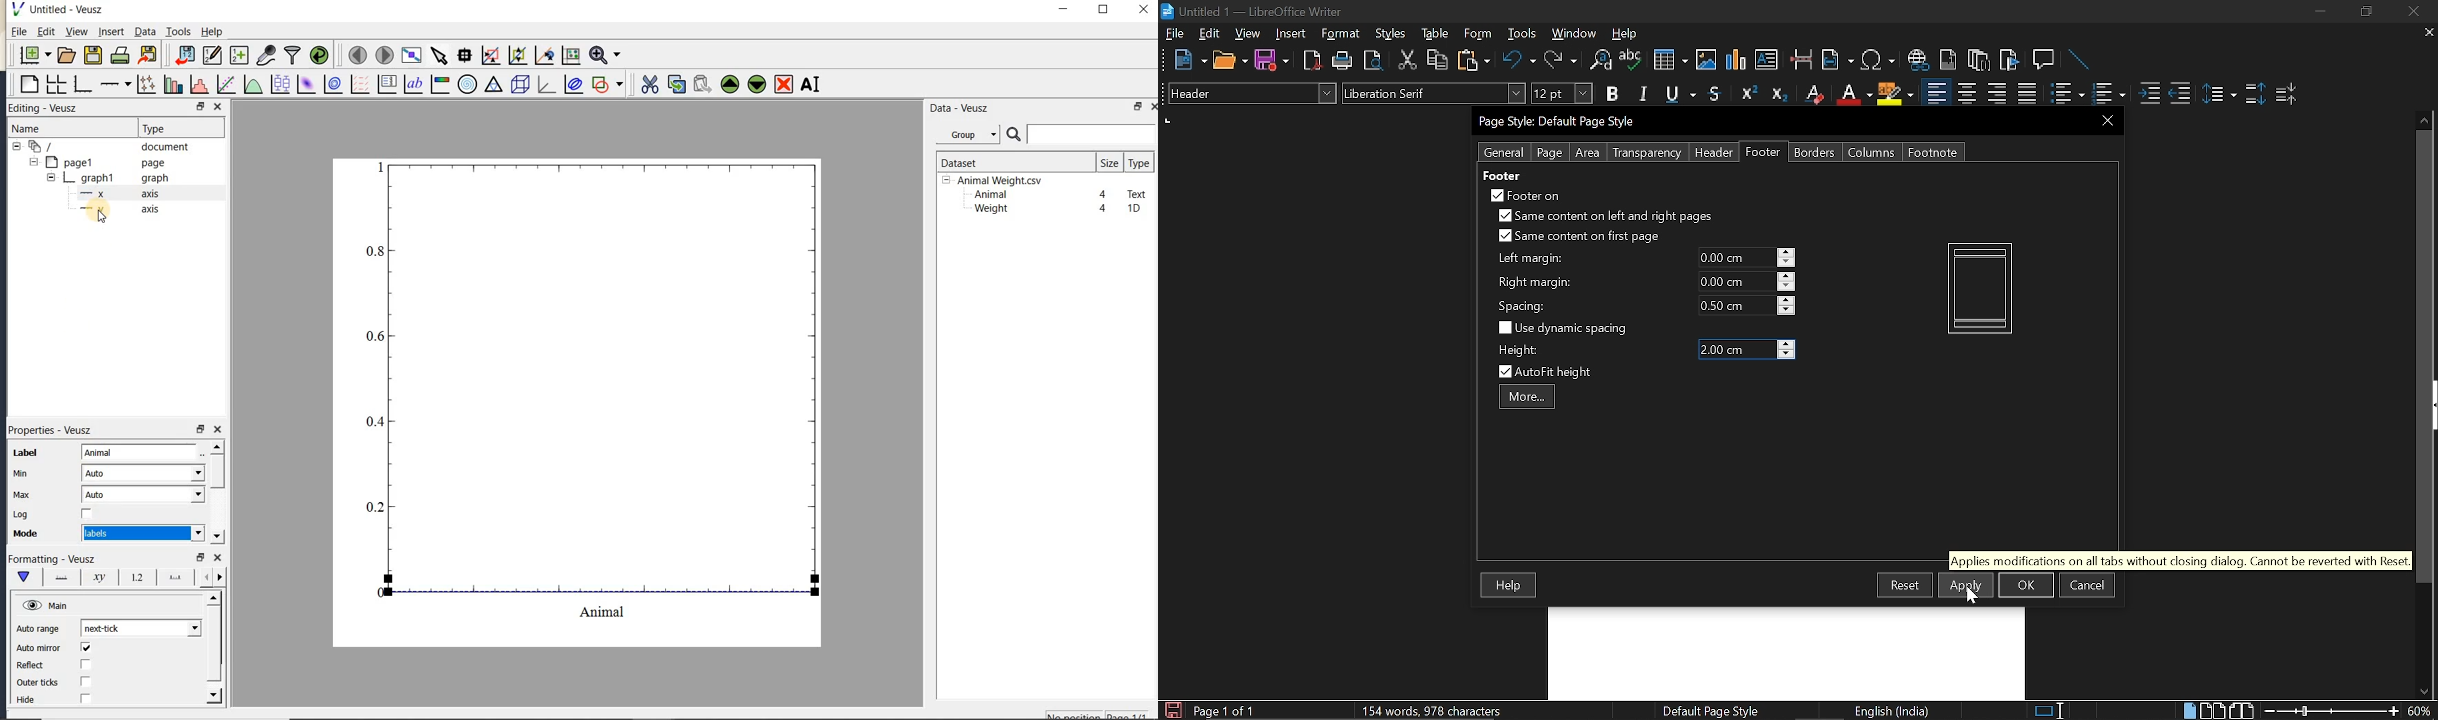  I want to click on Format, so click(1343, 34).